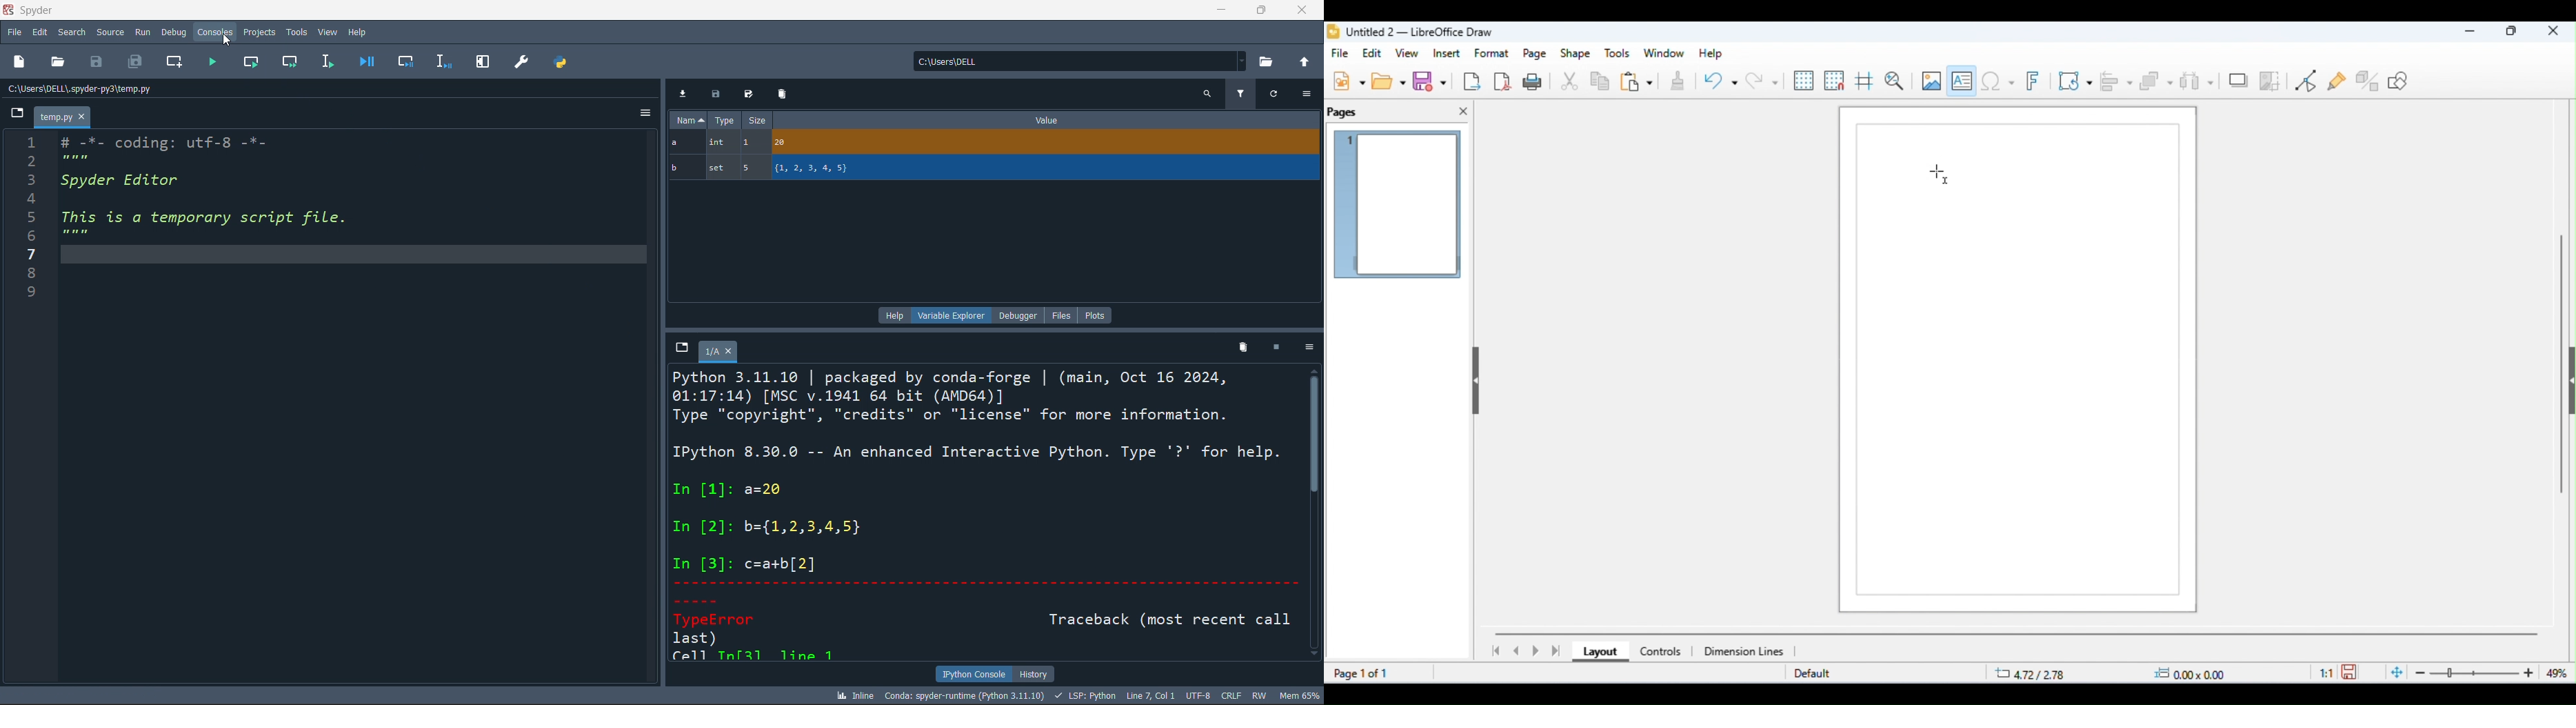 The width and height of the screenshot is (2576, 728). What do you see at coordinates (483, 61) in the screenshot?
I see `expand pane` at bounding box center [483, 61].